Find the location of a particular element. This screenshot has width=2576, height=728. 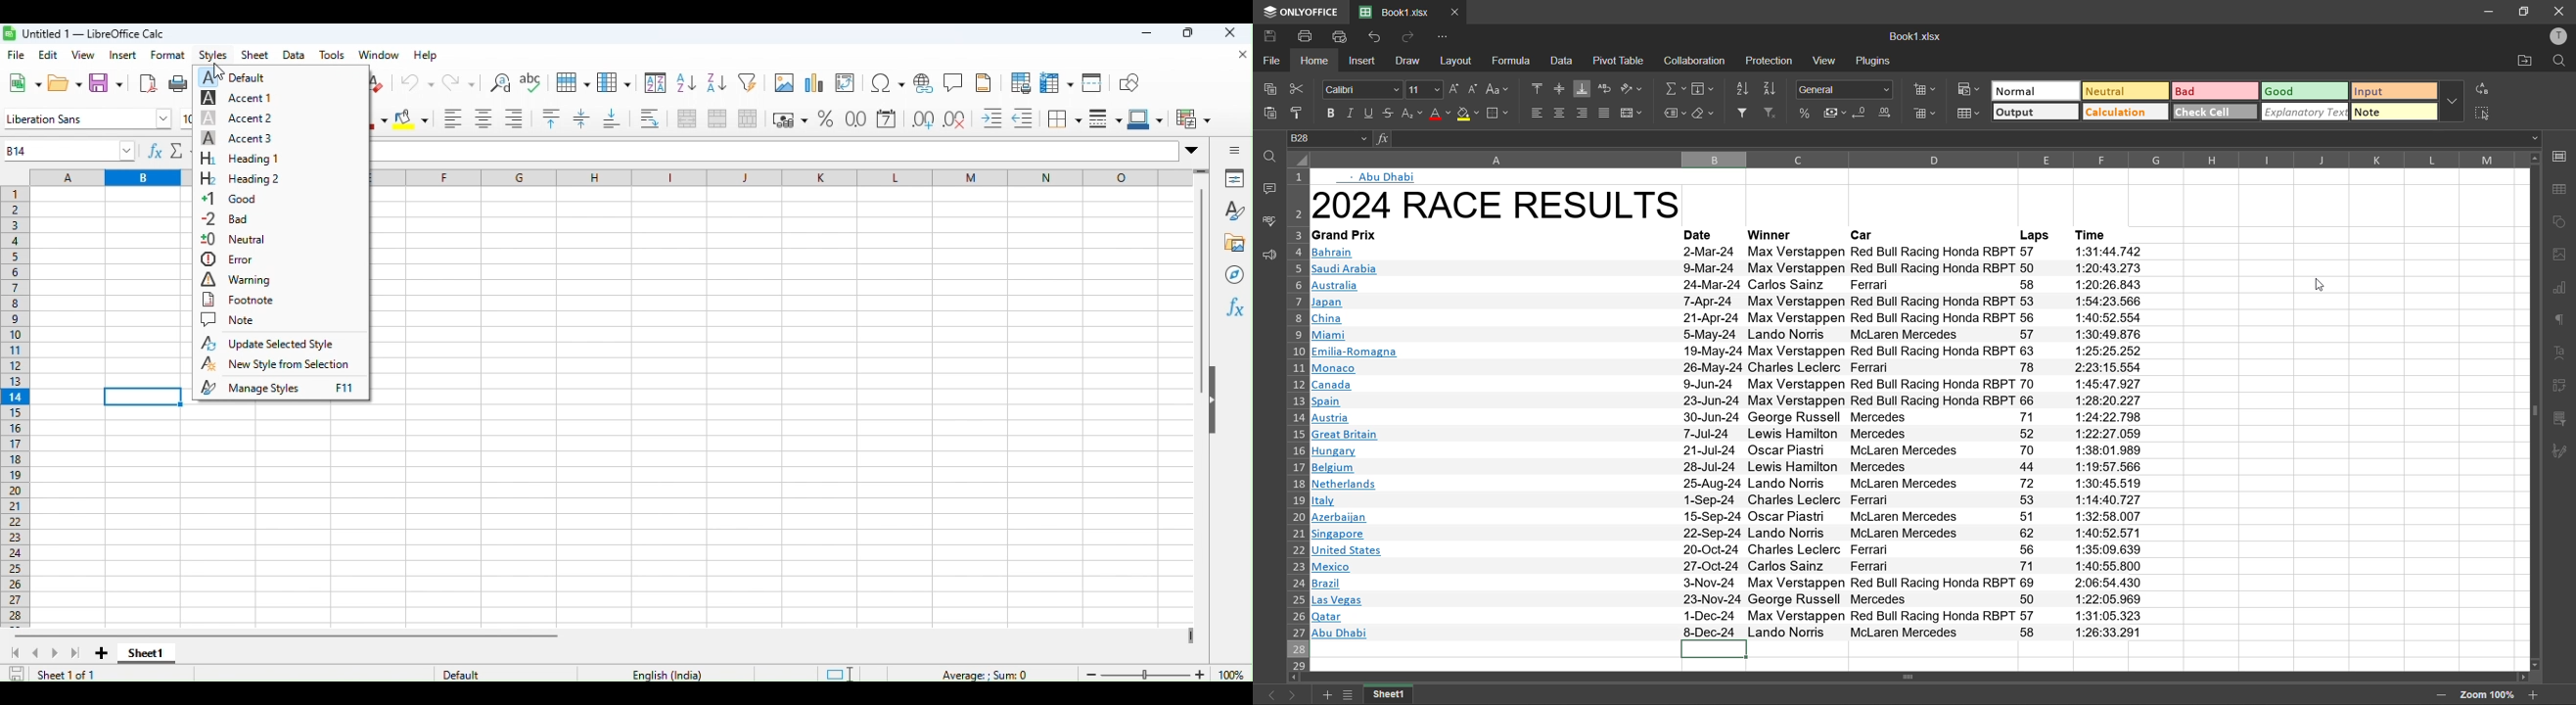

Side bar settings is located at coordinates (1235, 149).